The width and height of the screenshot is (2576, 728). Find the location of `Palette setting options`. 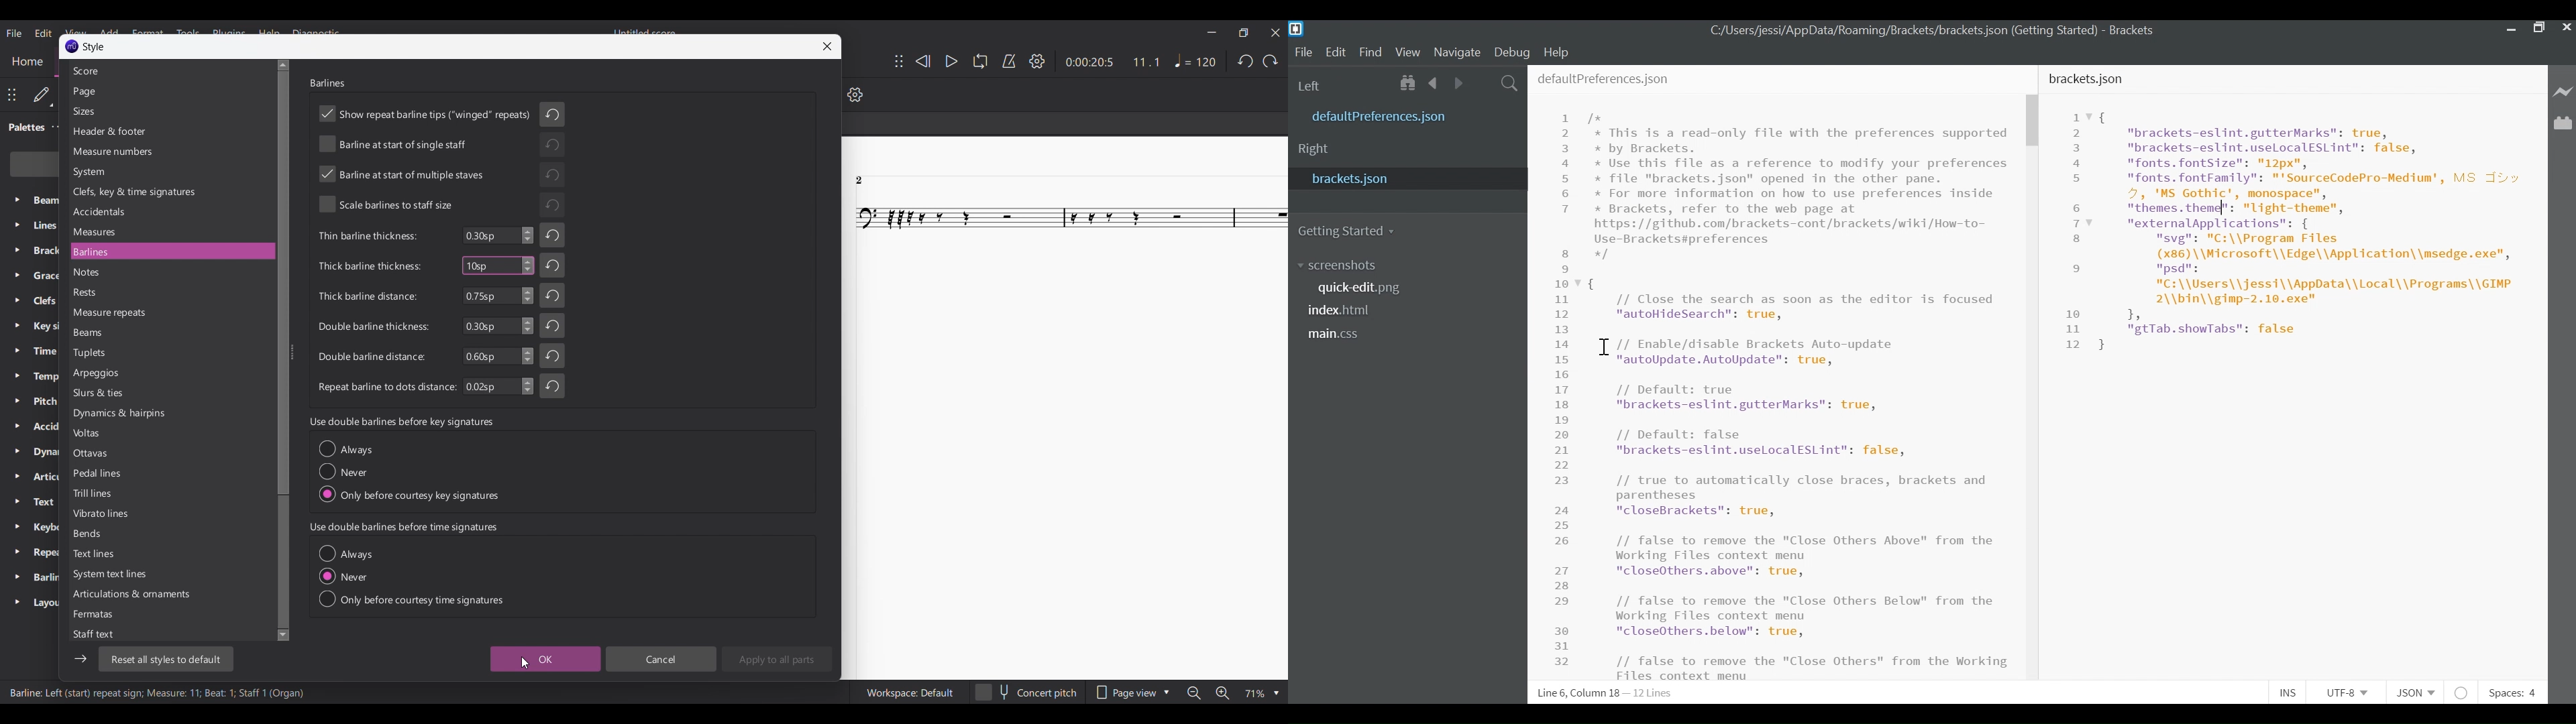

Palette setting options is located at coordinates (44, 403).